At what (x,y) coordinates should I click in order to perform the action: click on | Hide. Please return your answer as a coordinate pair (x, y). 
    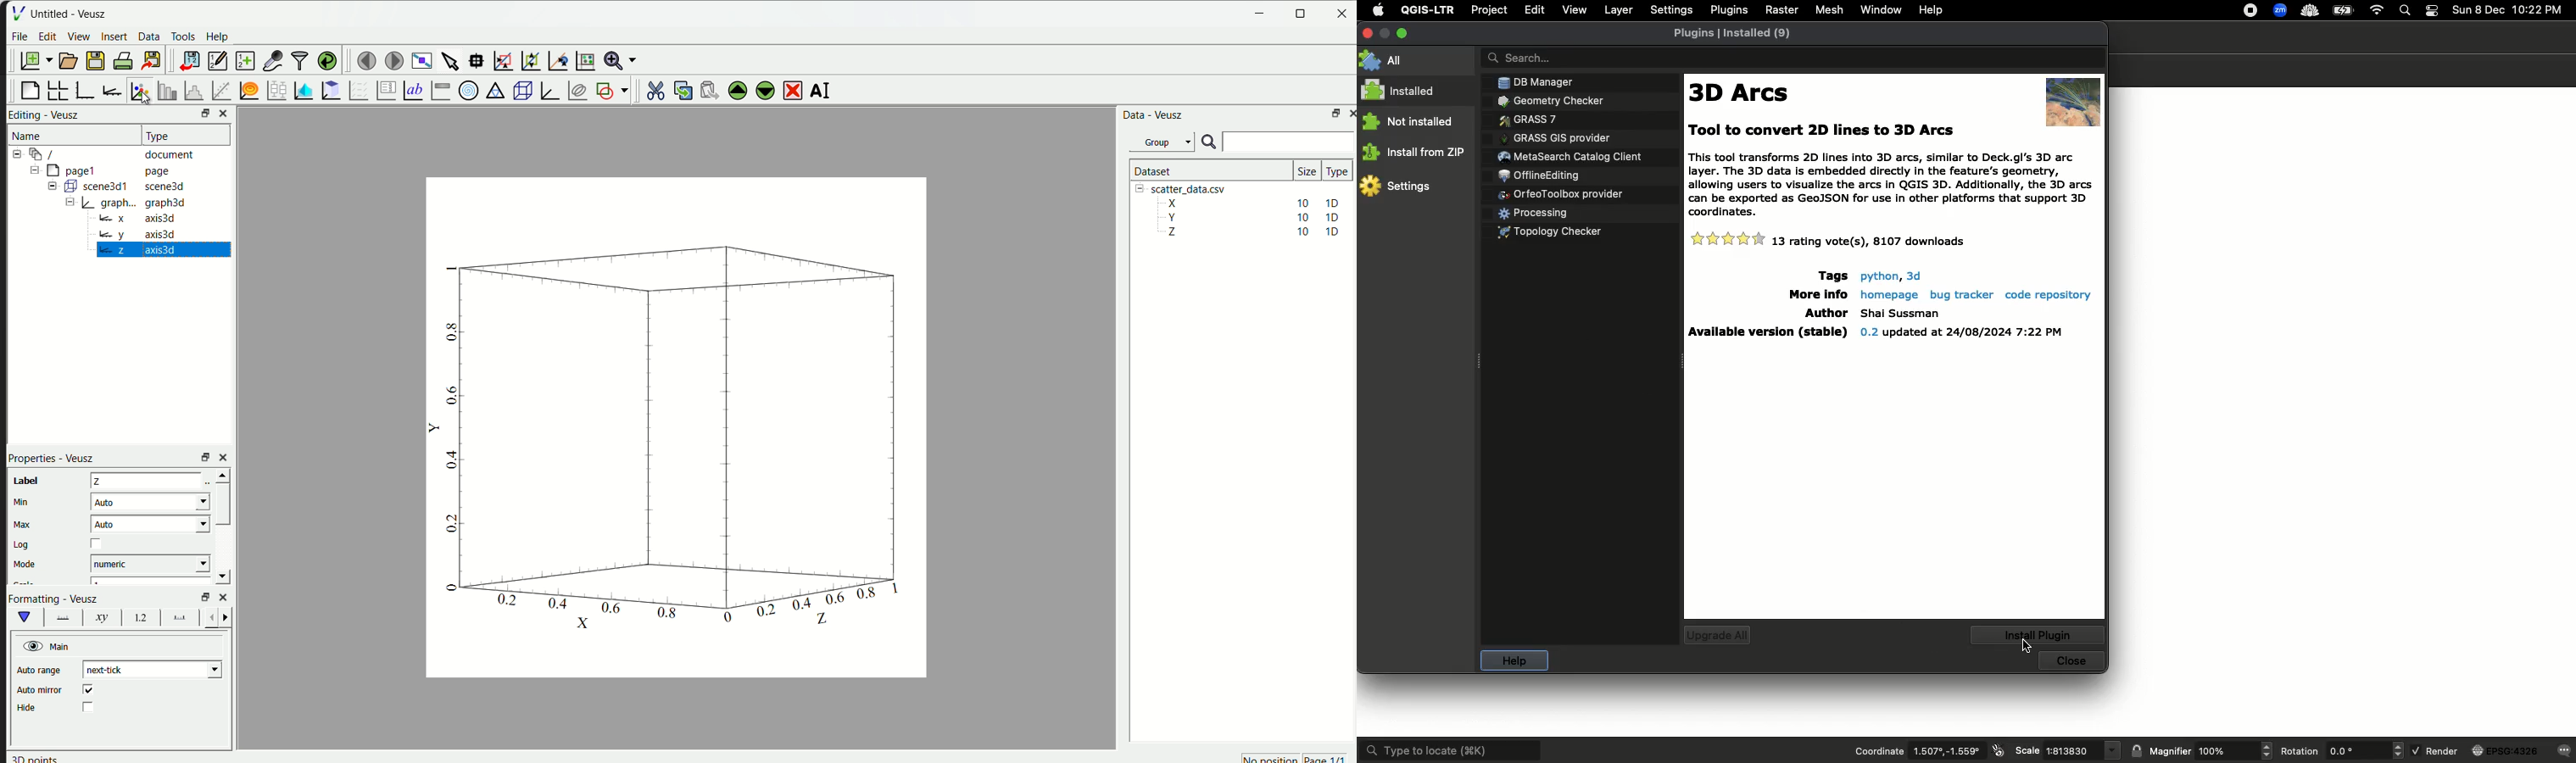
    Looking at the image, I should click on (29, 711).